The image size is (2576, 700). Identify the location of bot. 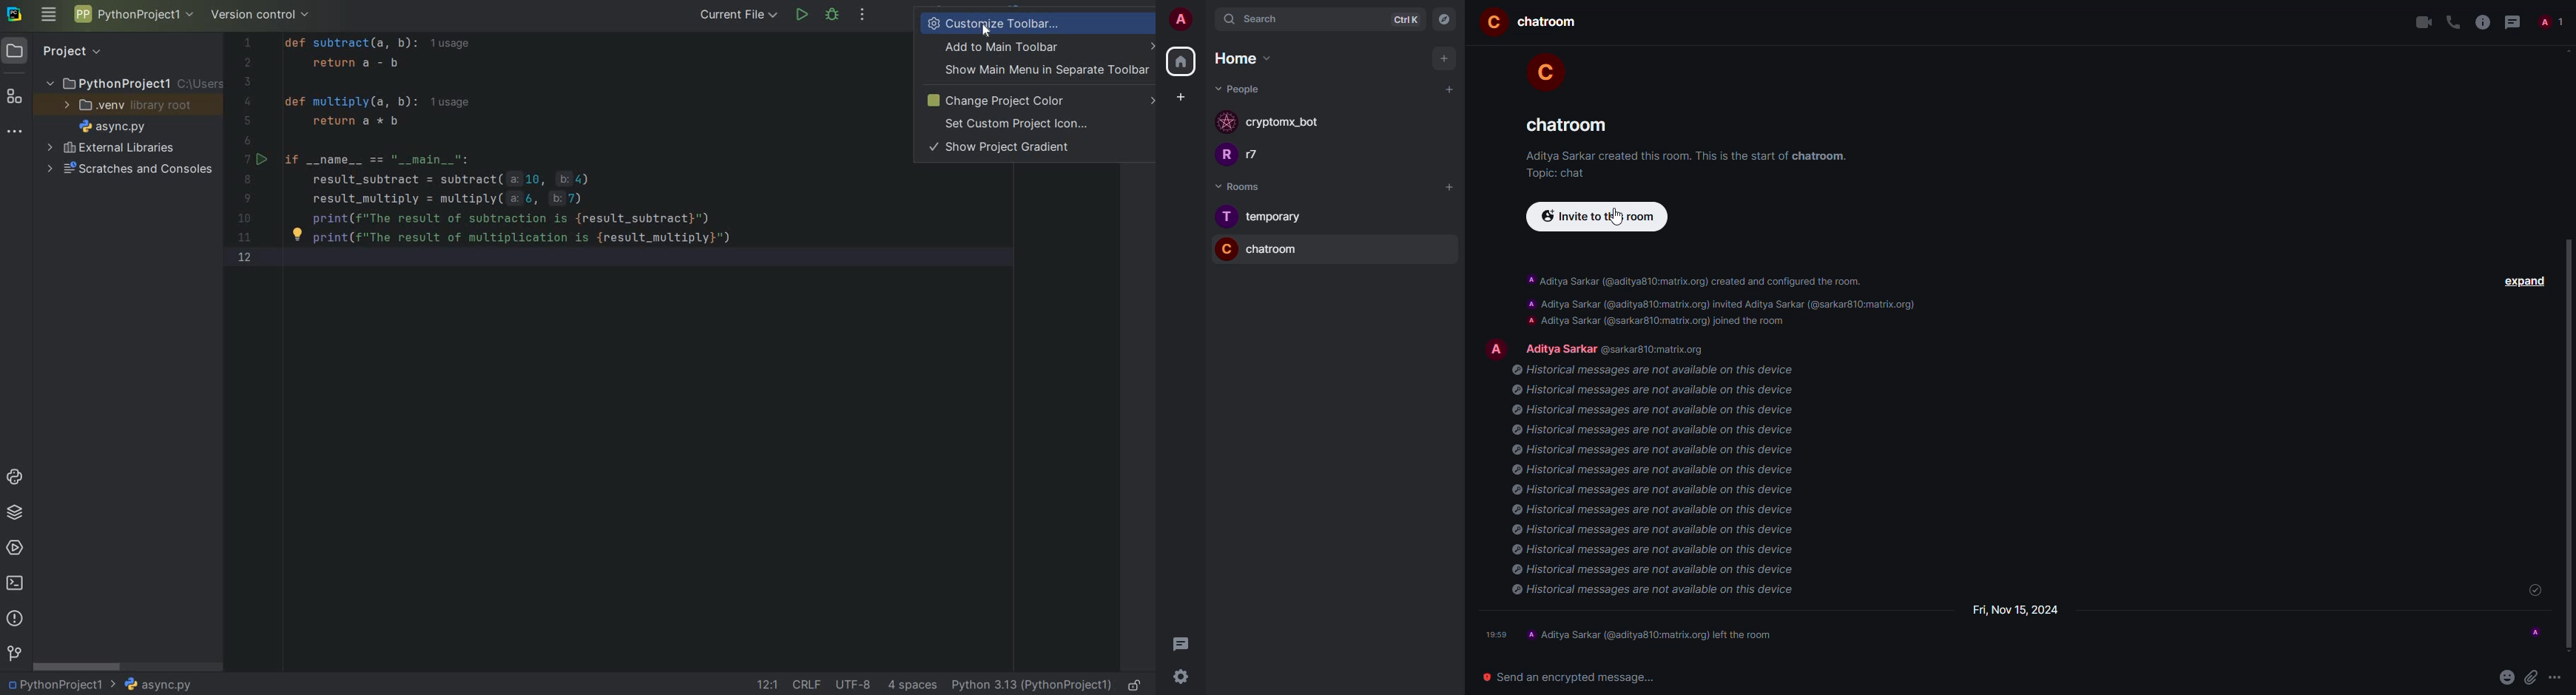
(1283, 123).